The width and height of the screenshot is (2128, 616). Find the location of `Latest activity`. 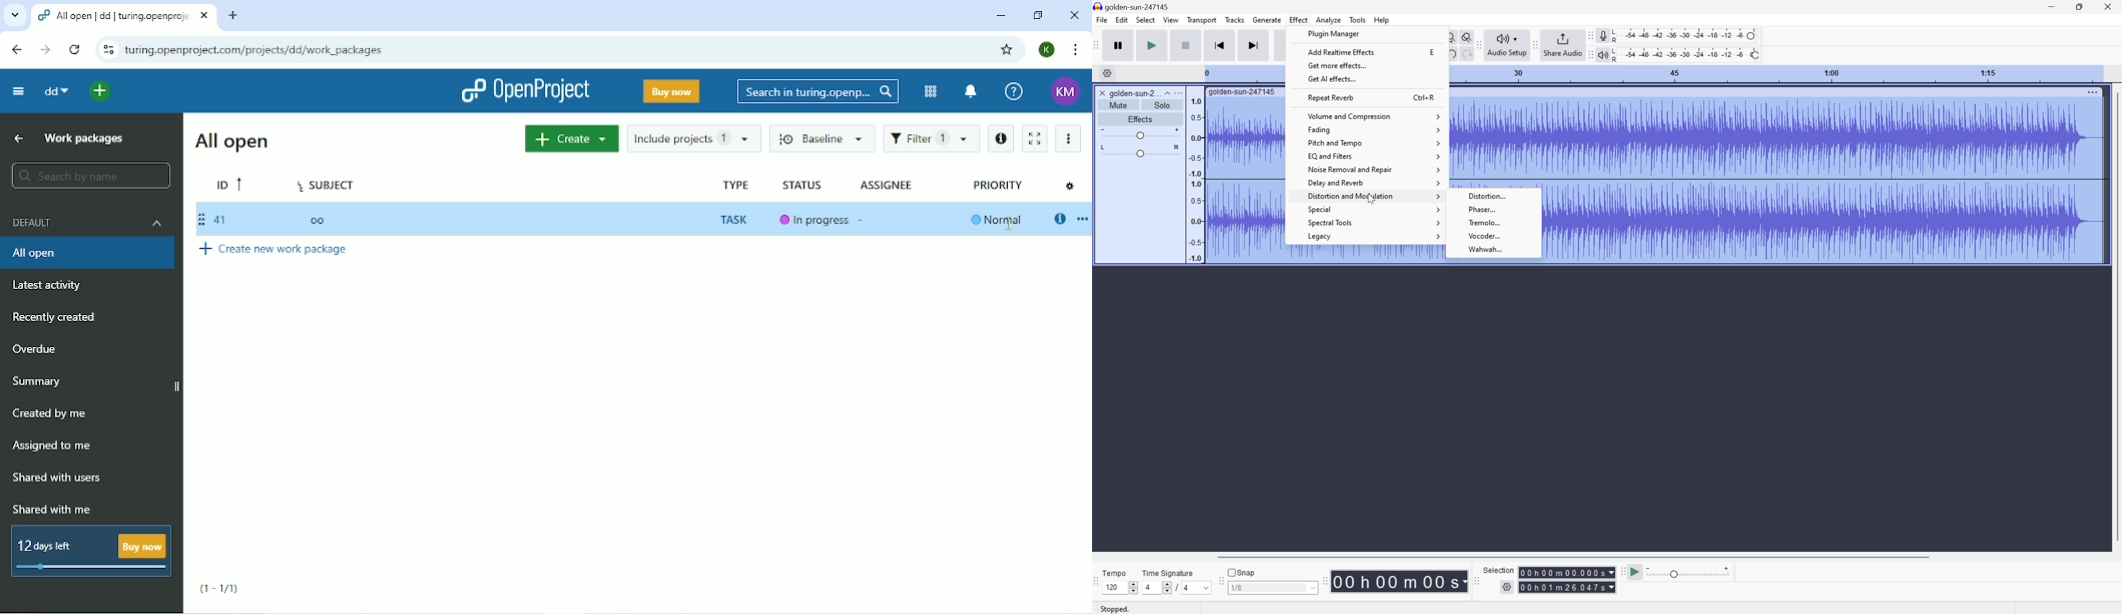

Latest activity is located at coordinates (51, 286).